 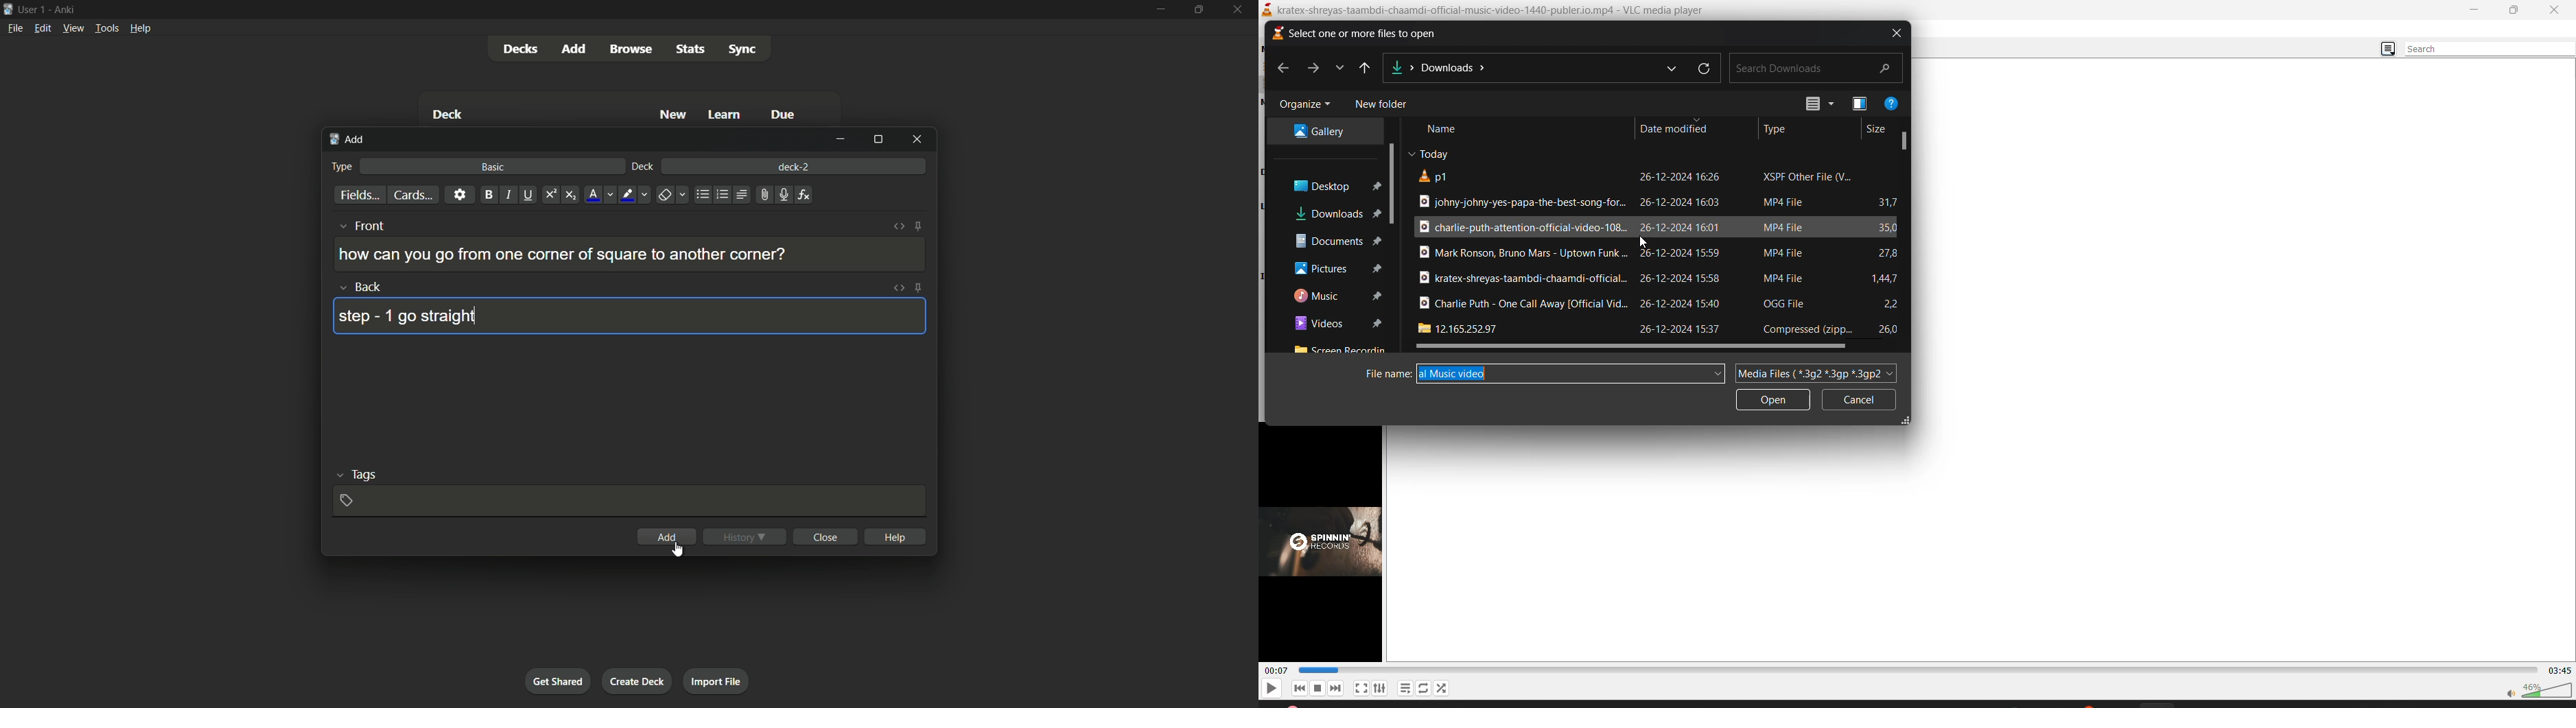 I want to click on Today, so click(x=1448, y=155).